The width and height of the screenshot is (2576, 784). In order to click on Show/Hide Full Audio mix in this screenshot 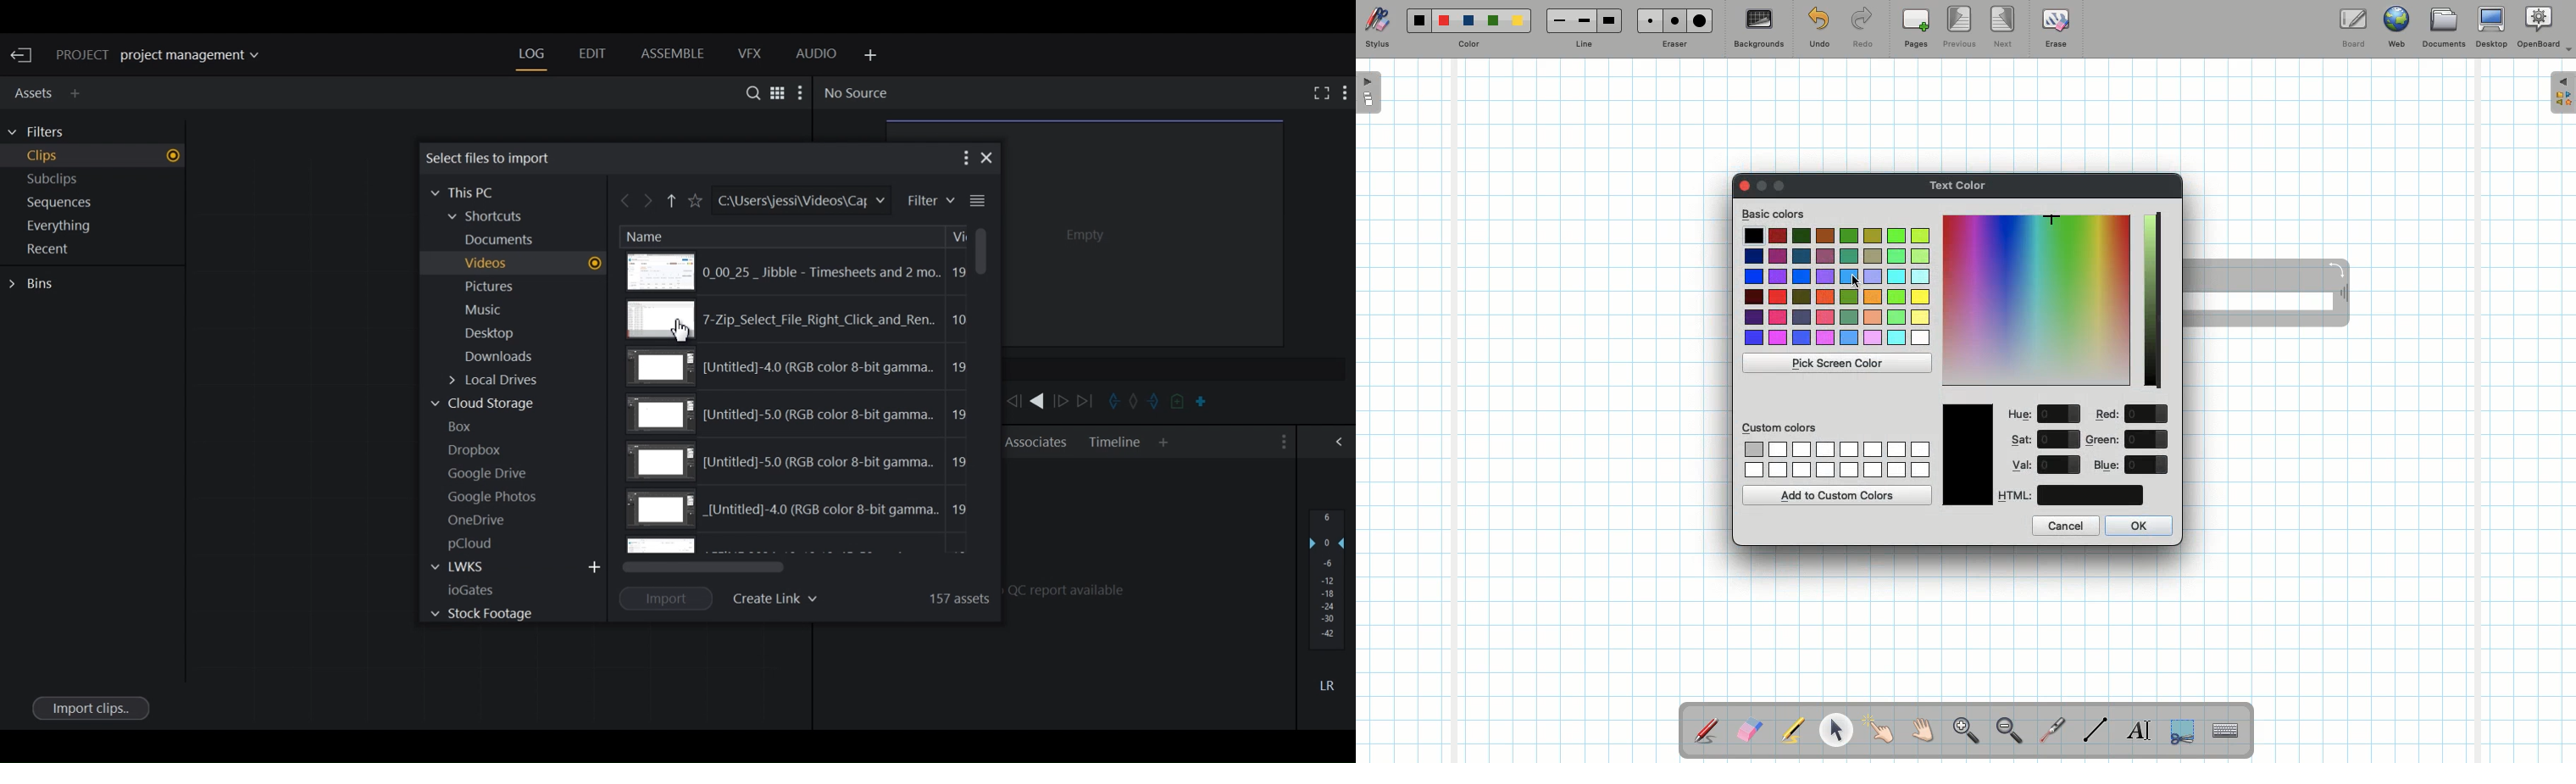, I will do `click(1342, 441)`.